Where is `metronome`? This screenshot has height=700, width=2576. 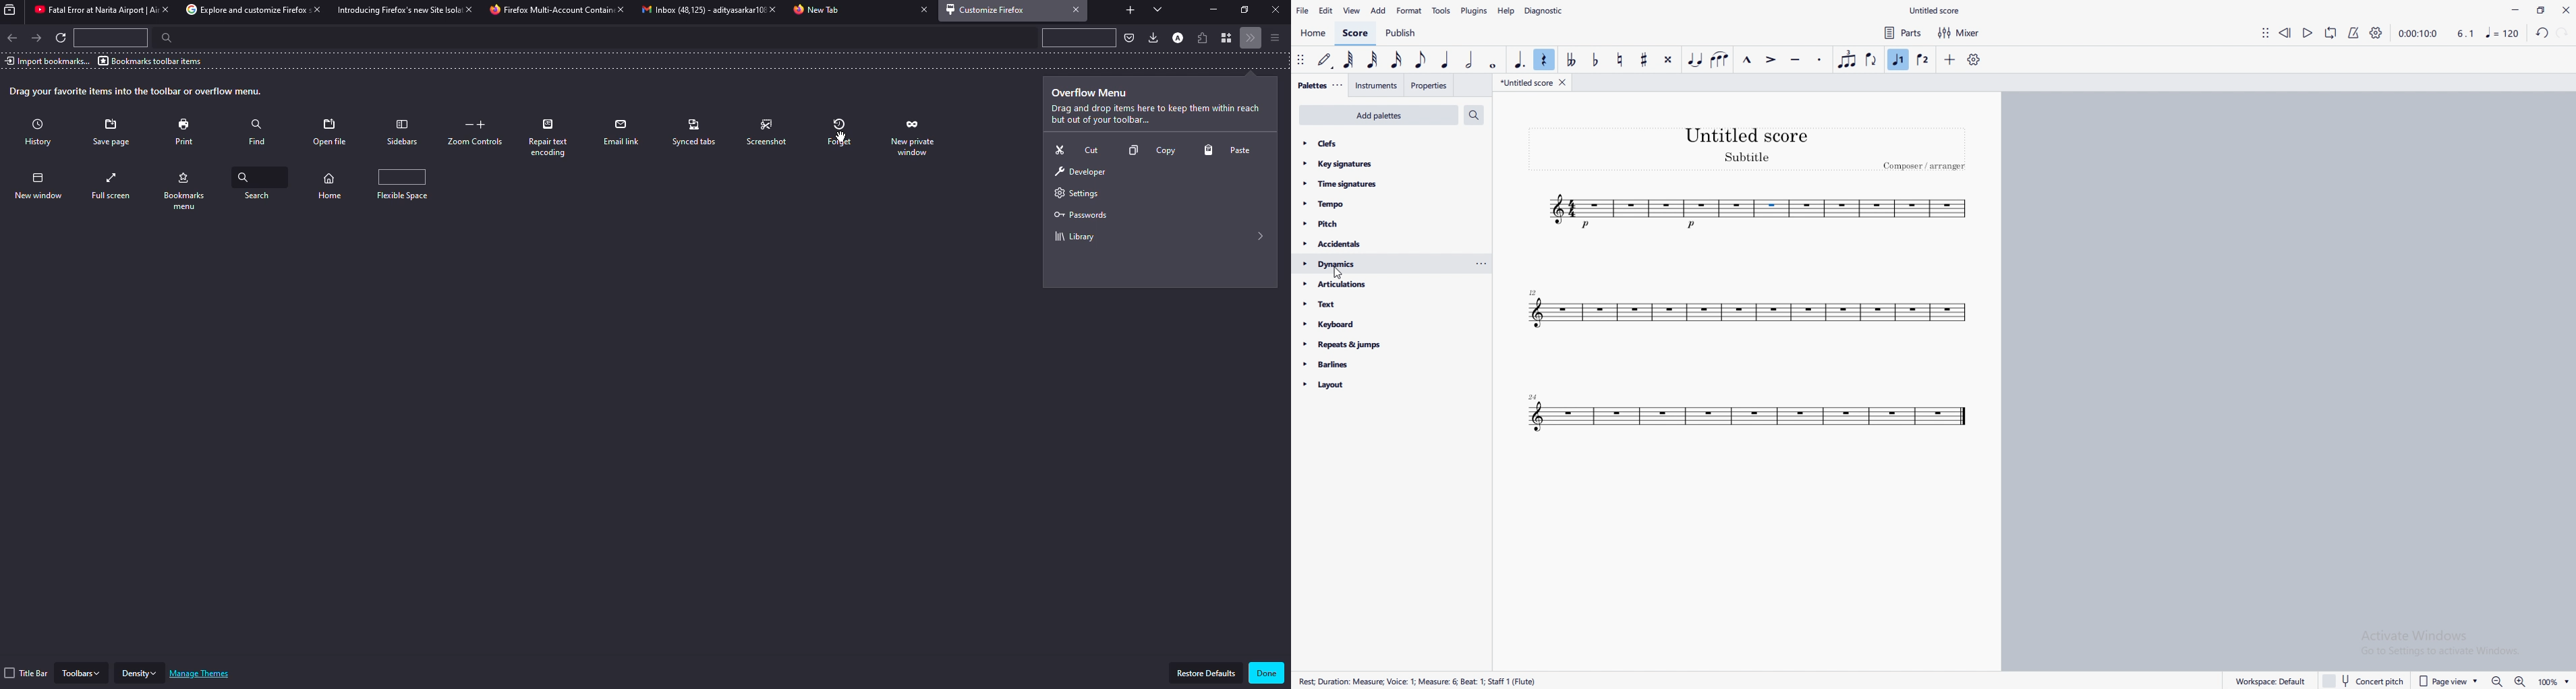
metronome is located at coordinates (2354, 32).